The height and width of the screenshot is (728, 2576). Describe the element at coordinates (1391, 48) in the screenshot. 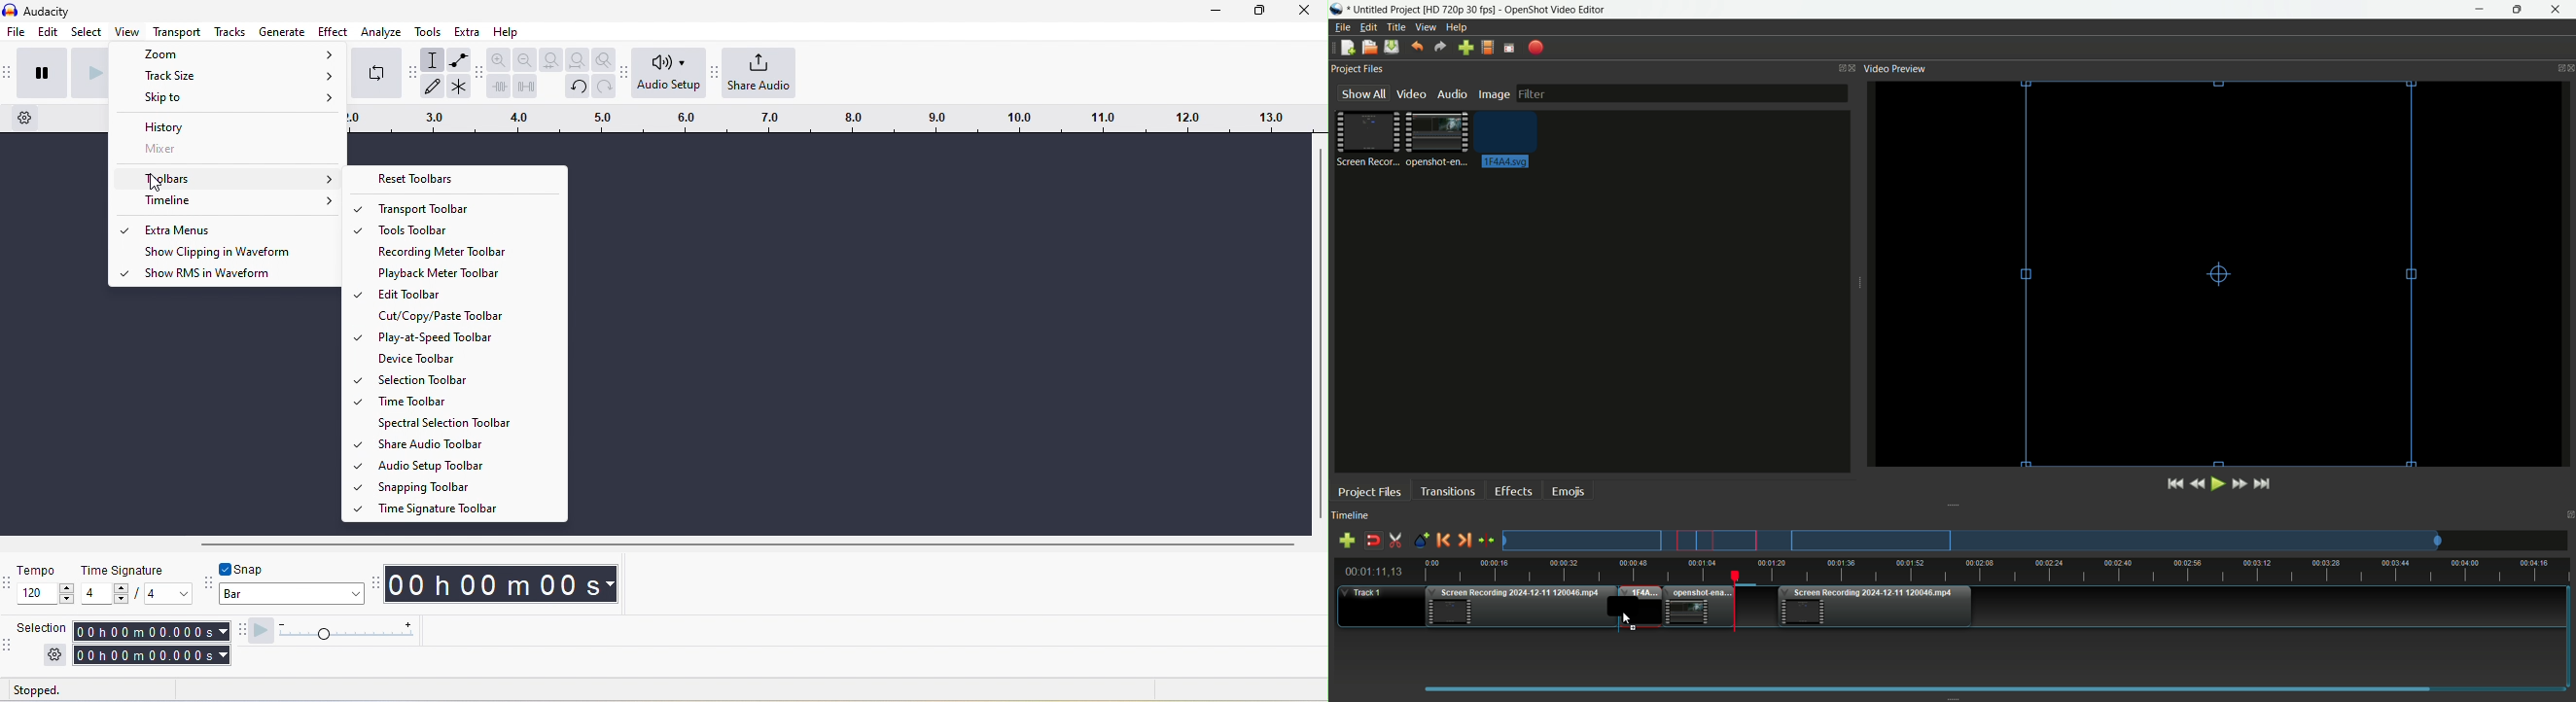

I see `Save file` at that location.